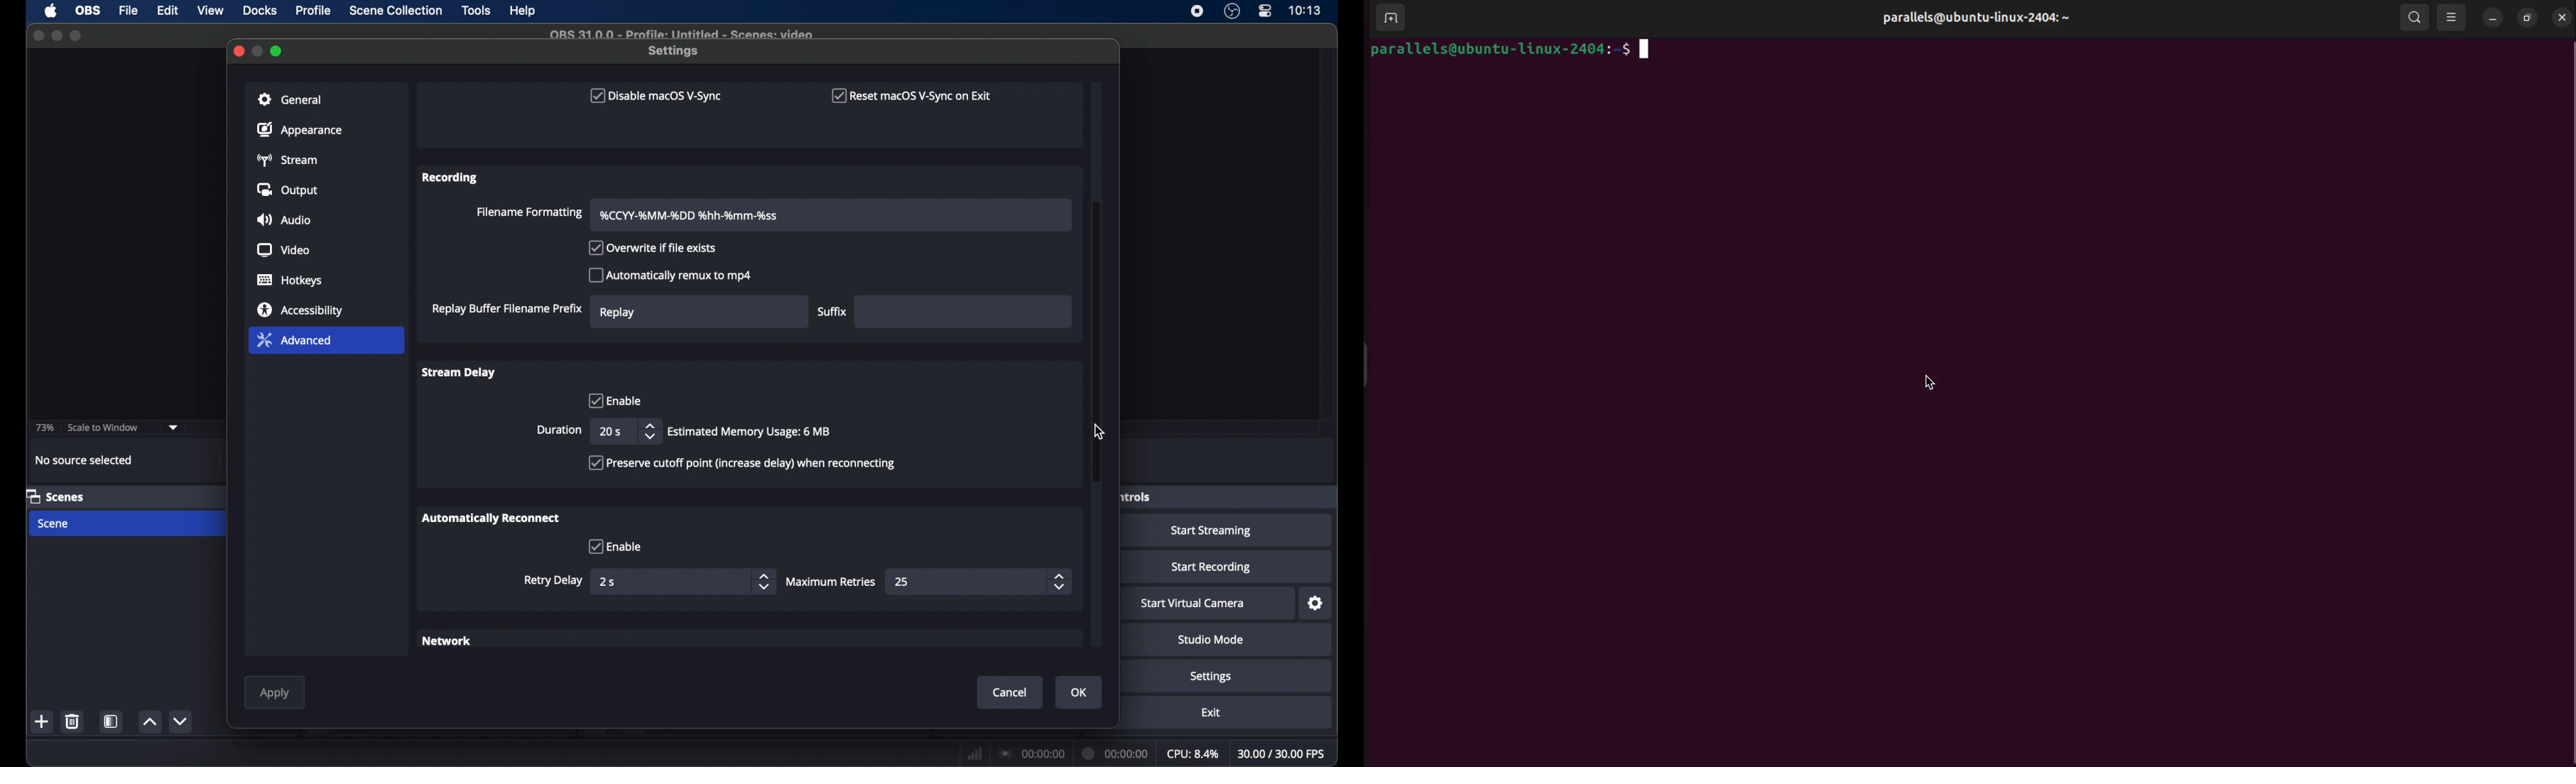 This screenshot has height=784, width=2576. What do you see at coordinates (1938, 384) in the screenshot?
I see `cursor` at bounding box center [1938, 384].